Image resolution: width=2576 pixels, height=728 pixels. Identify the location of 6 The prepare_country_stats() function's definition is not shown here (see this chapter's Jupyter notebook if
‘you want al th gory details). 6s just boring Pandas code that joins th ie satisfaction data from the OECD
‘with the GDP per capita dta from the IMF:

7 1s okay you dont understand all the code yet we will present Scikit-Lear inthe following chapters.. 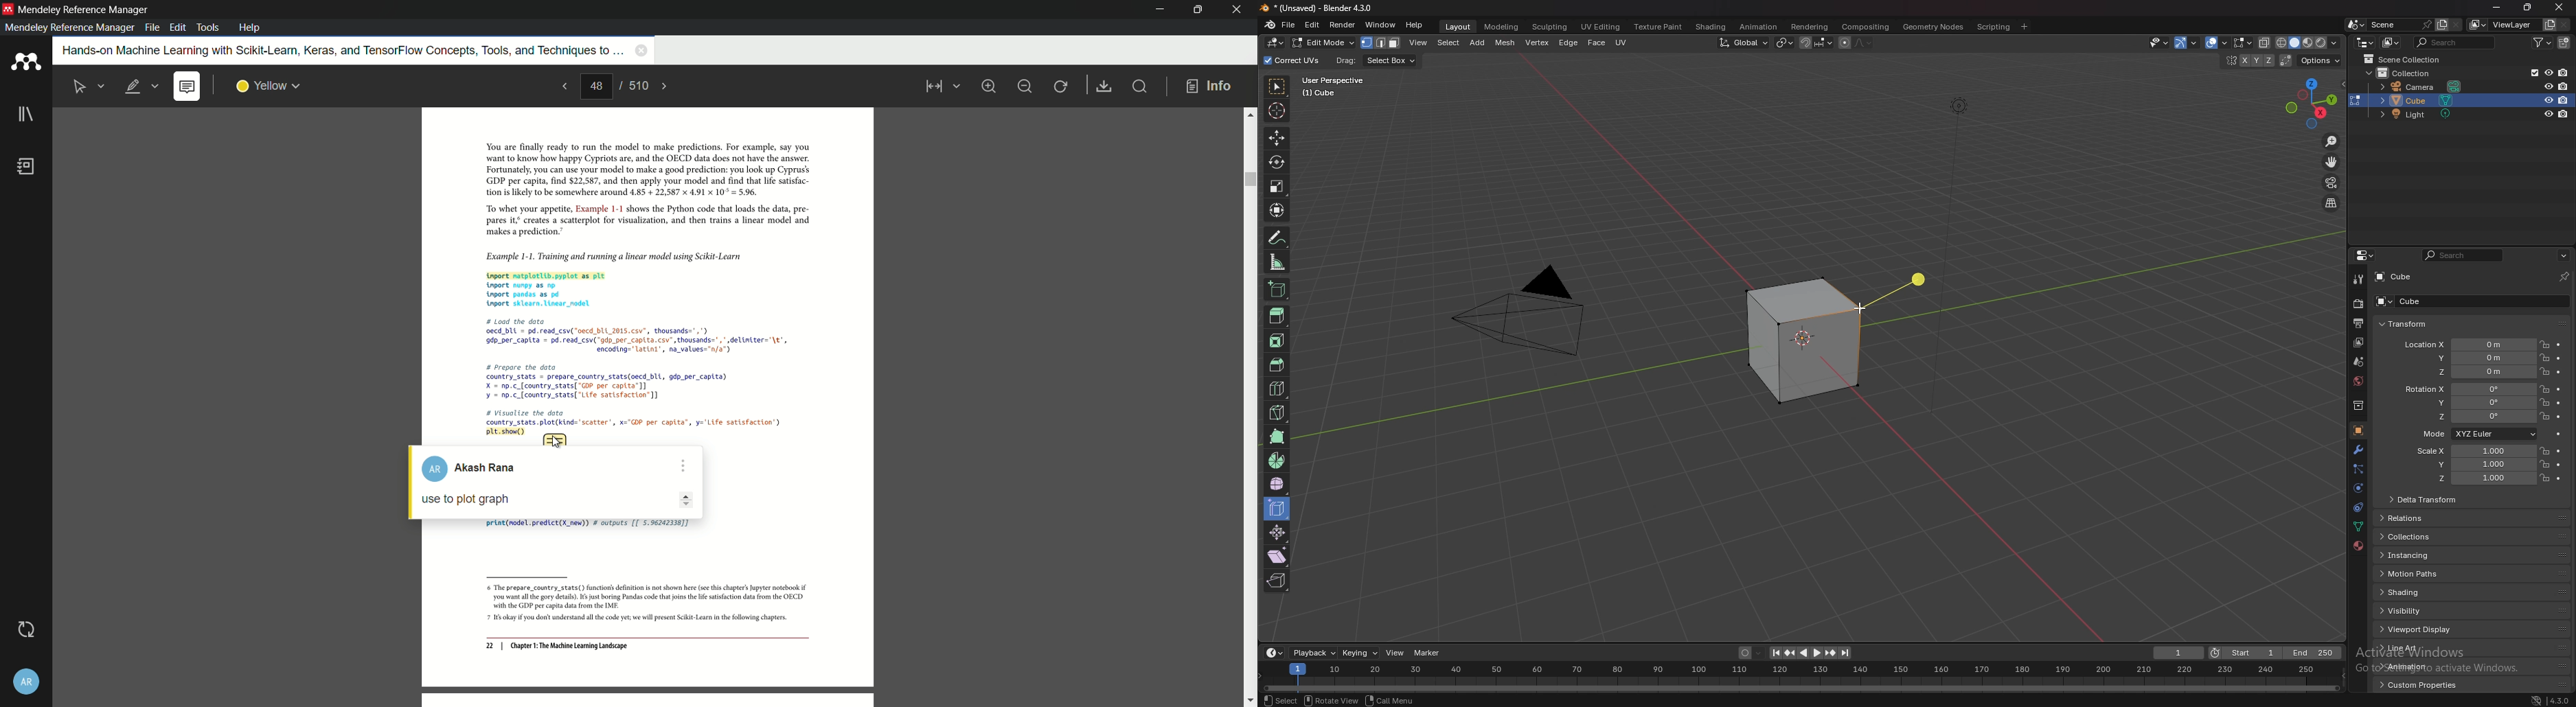
(642, 604).